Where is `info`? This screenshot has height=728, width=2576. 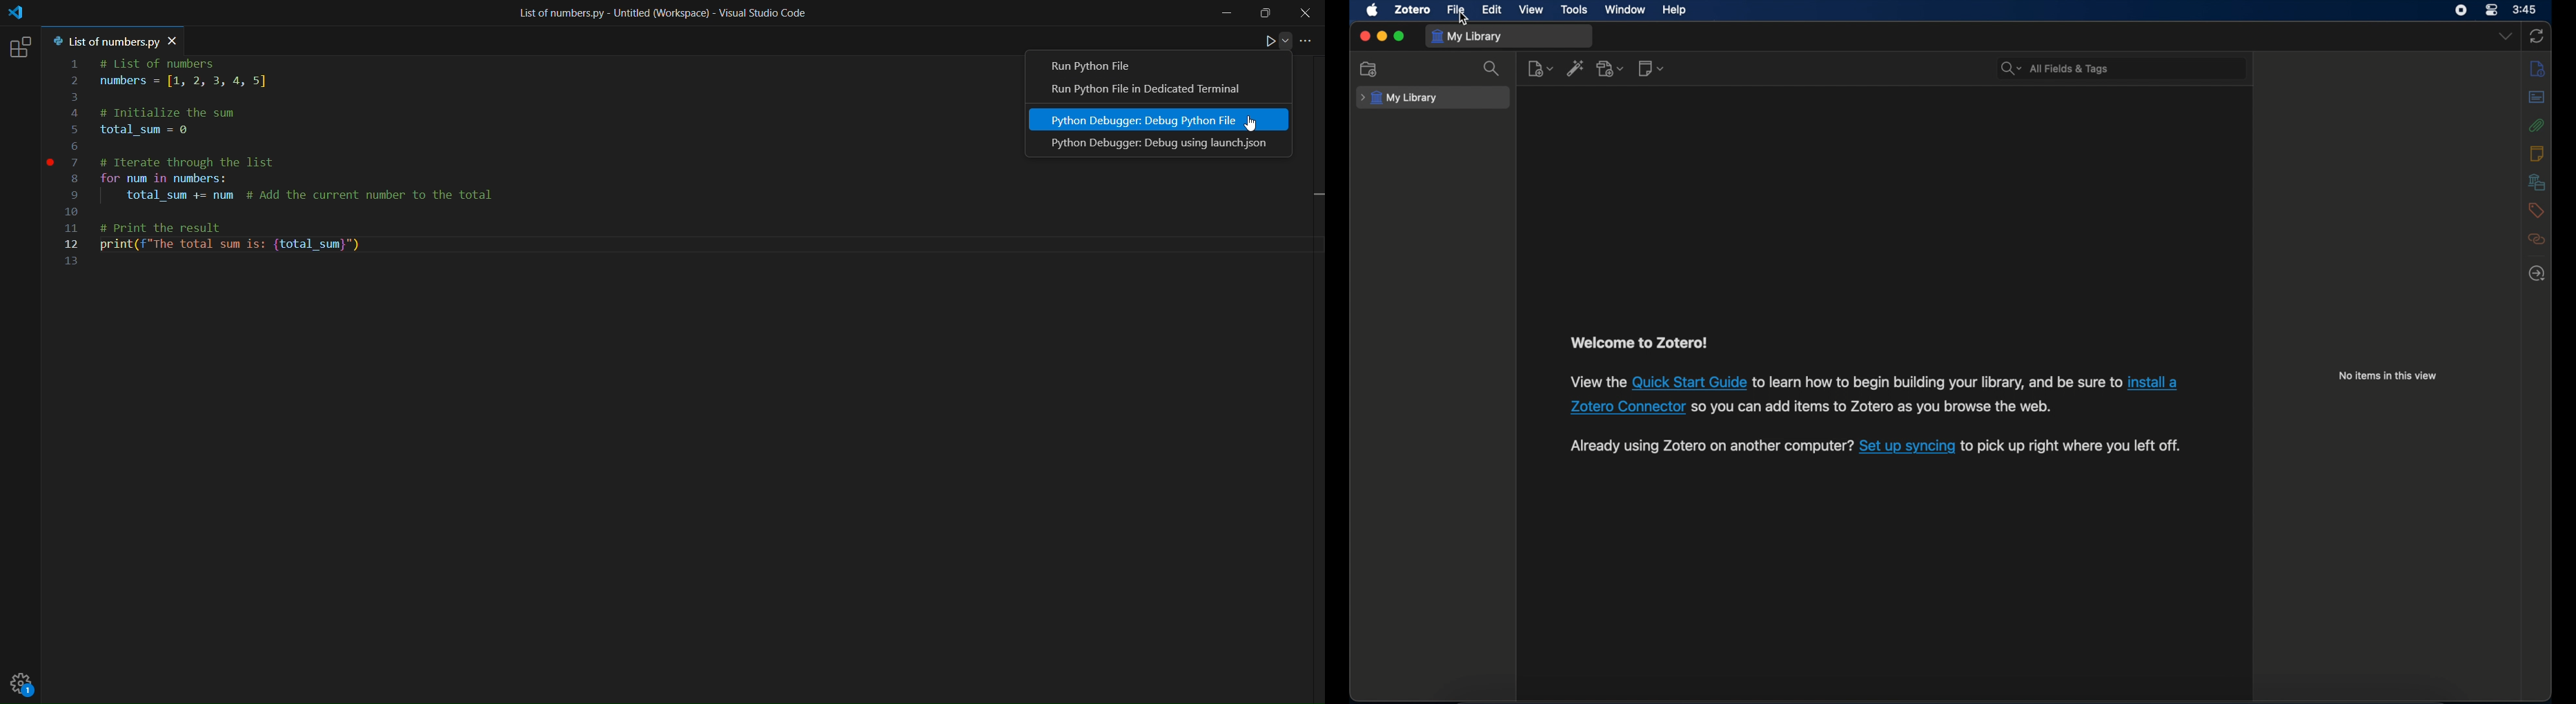 info is located at coordinates (2538, 68).